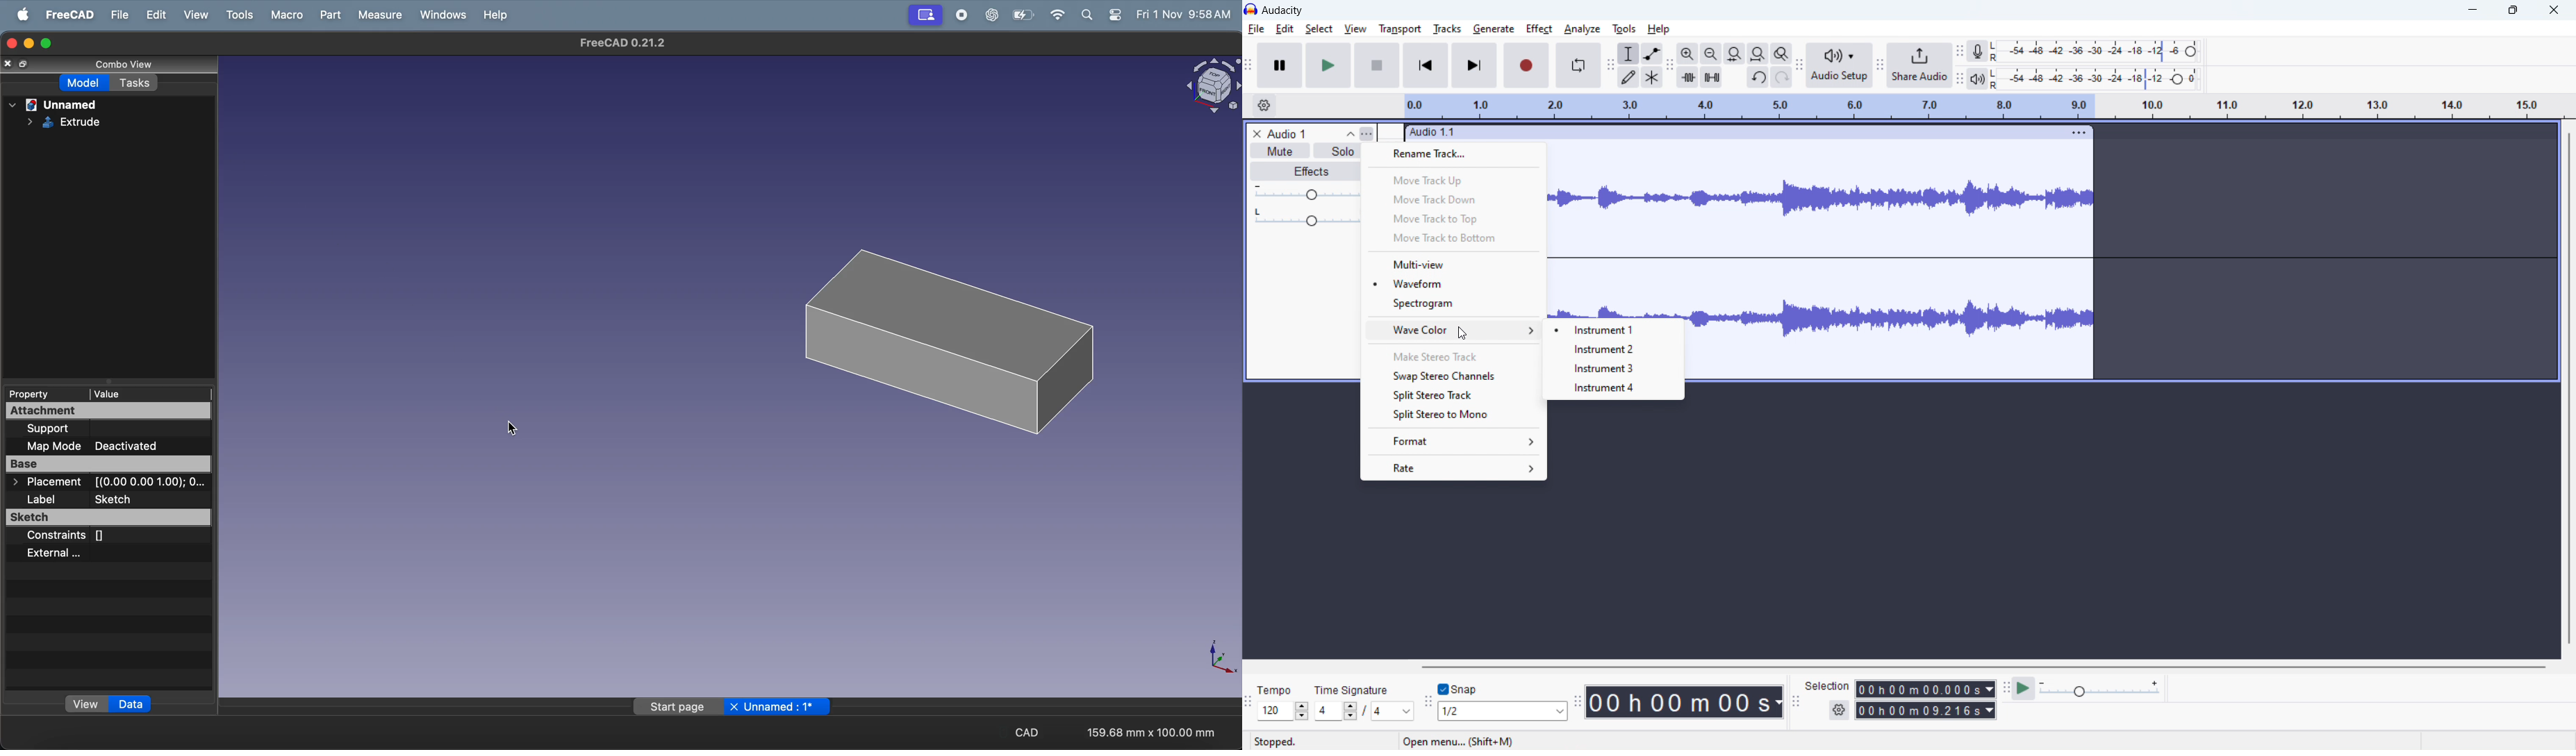 The image size is (2576, 756). What do you see at coordinates (1839, 65) in the screenshot?
I see `audio setup` at bounding box center [1839, 65].